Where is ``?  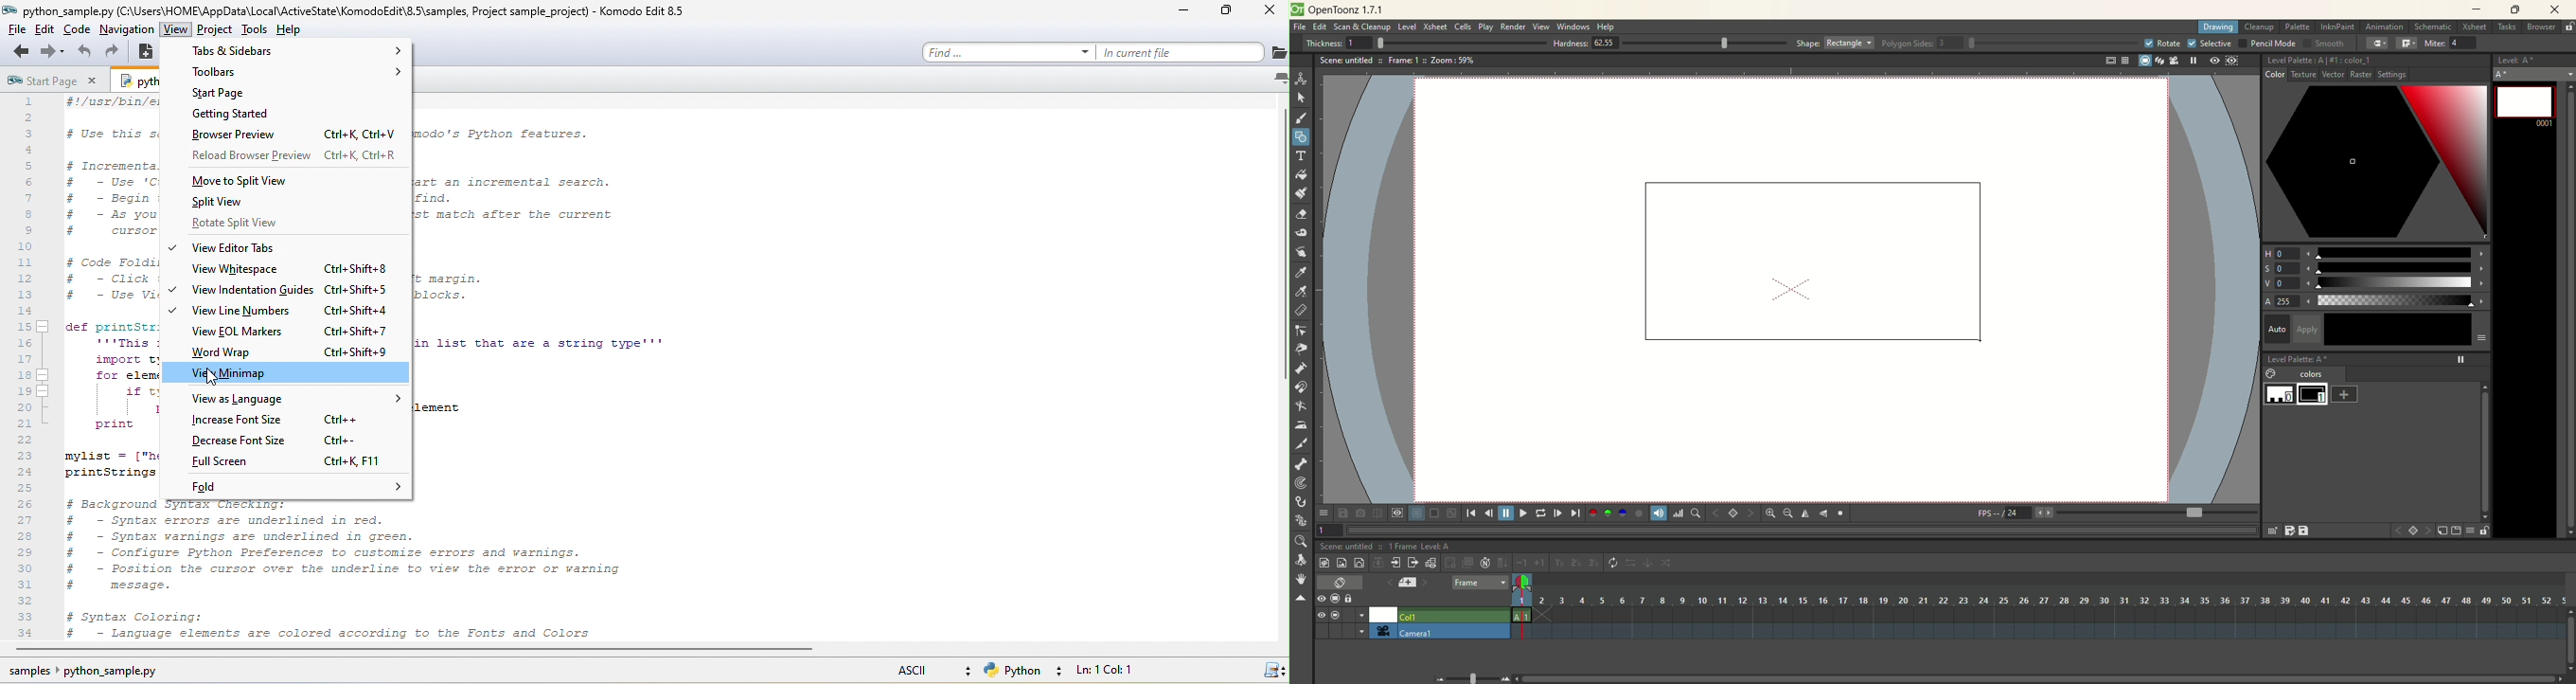  is located at coordinates (1649, 564).